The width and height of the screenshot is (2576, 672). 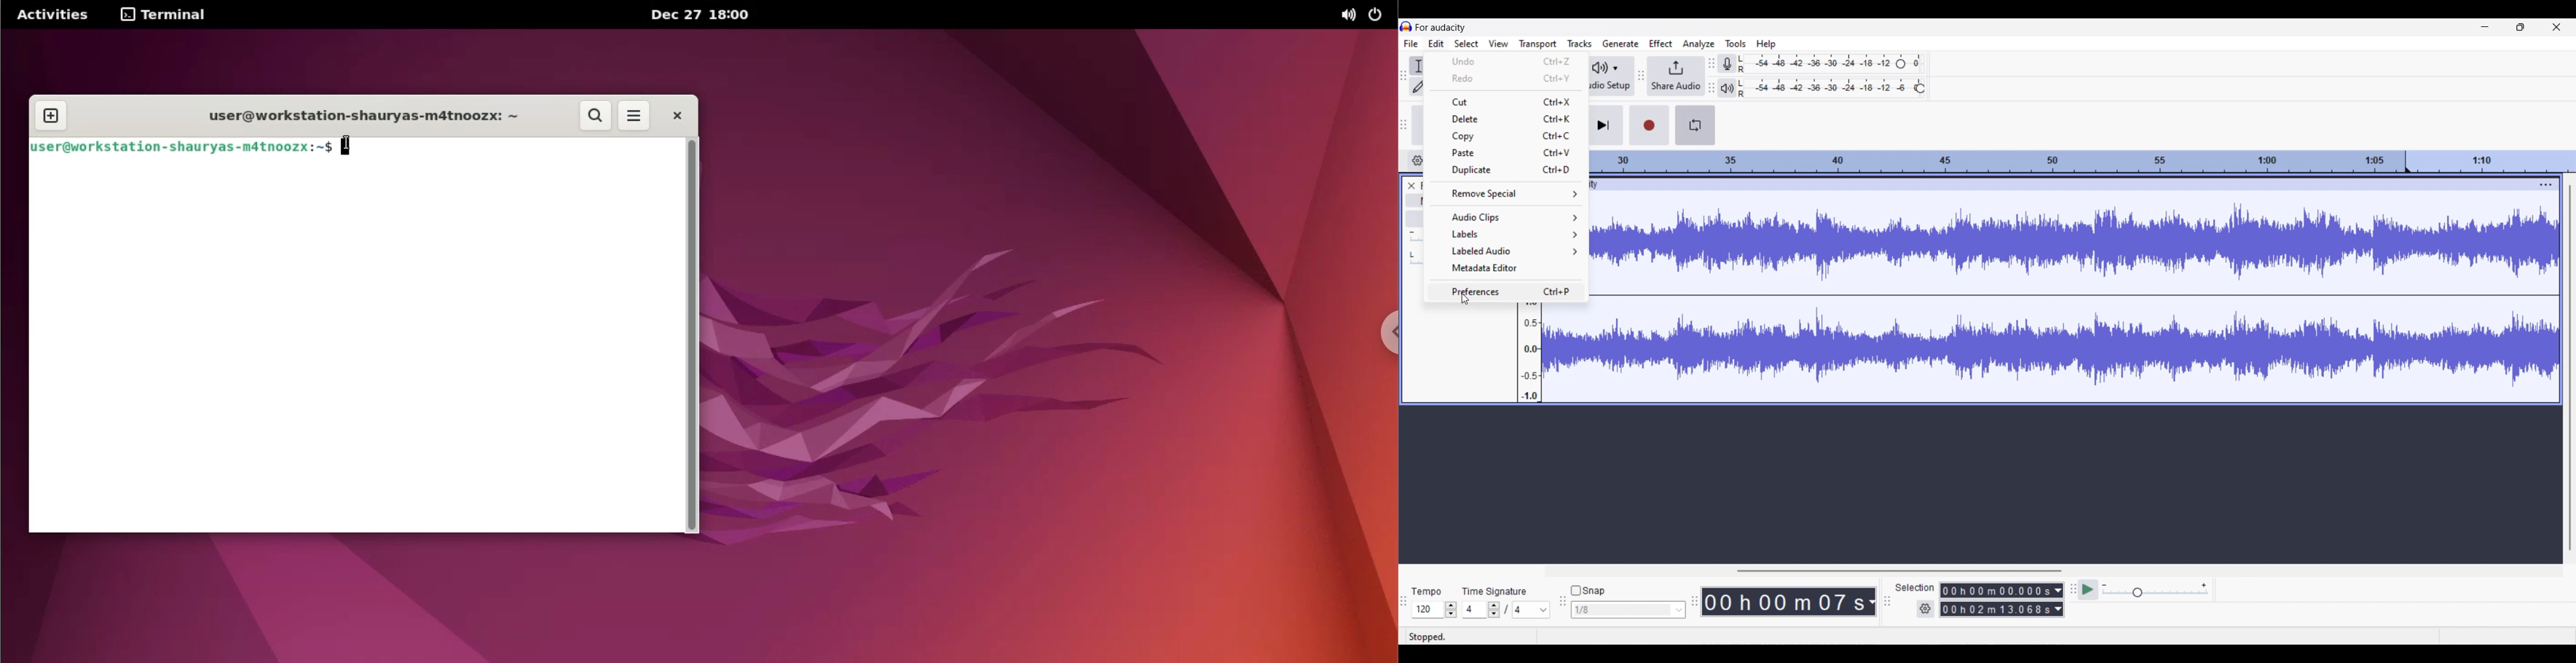 What do you see at coordinates (1661, 43) in the screenshot?
I see `Effect menu` at bounding box center [1661, 43].